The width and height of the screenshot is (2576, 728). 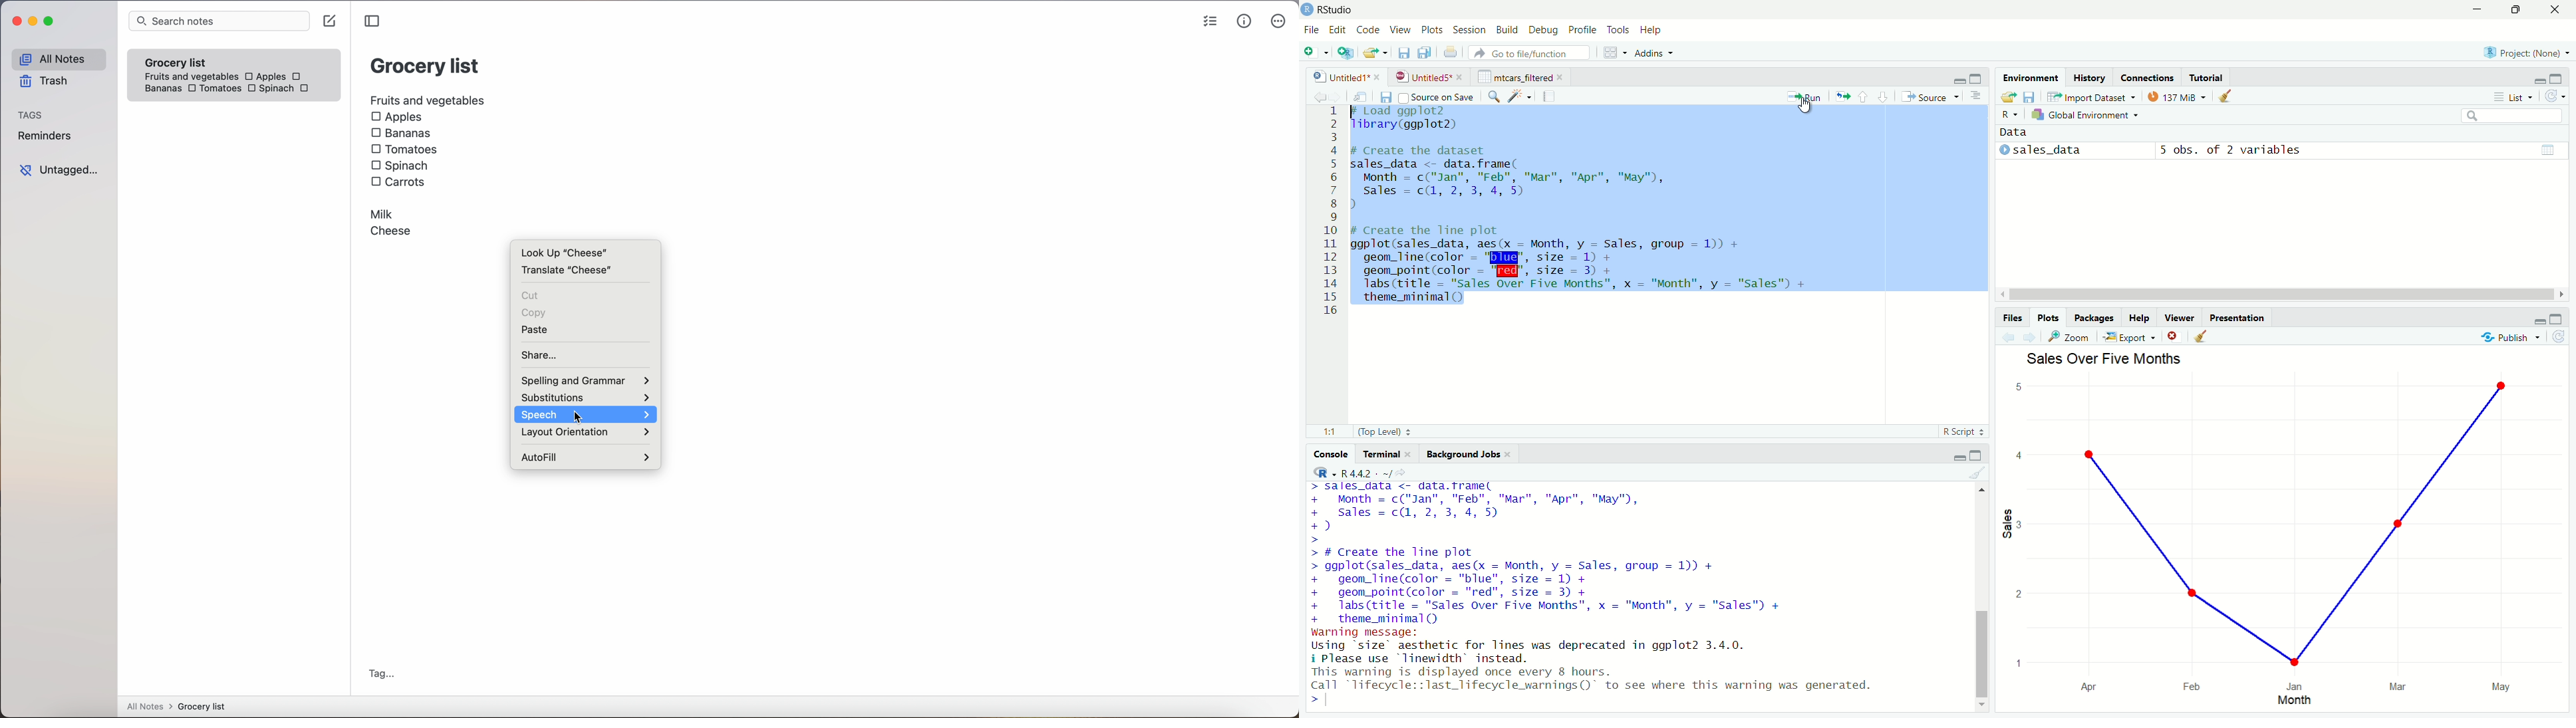 What do you see at coordinates (219, 22) in the screenshot?
I see `search notes` at bounding box center [219, 22].